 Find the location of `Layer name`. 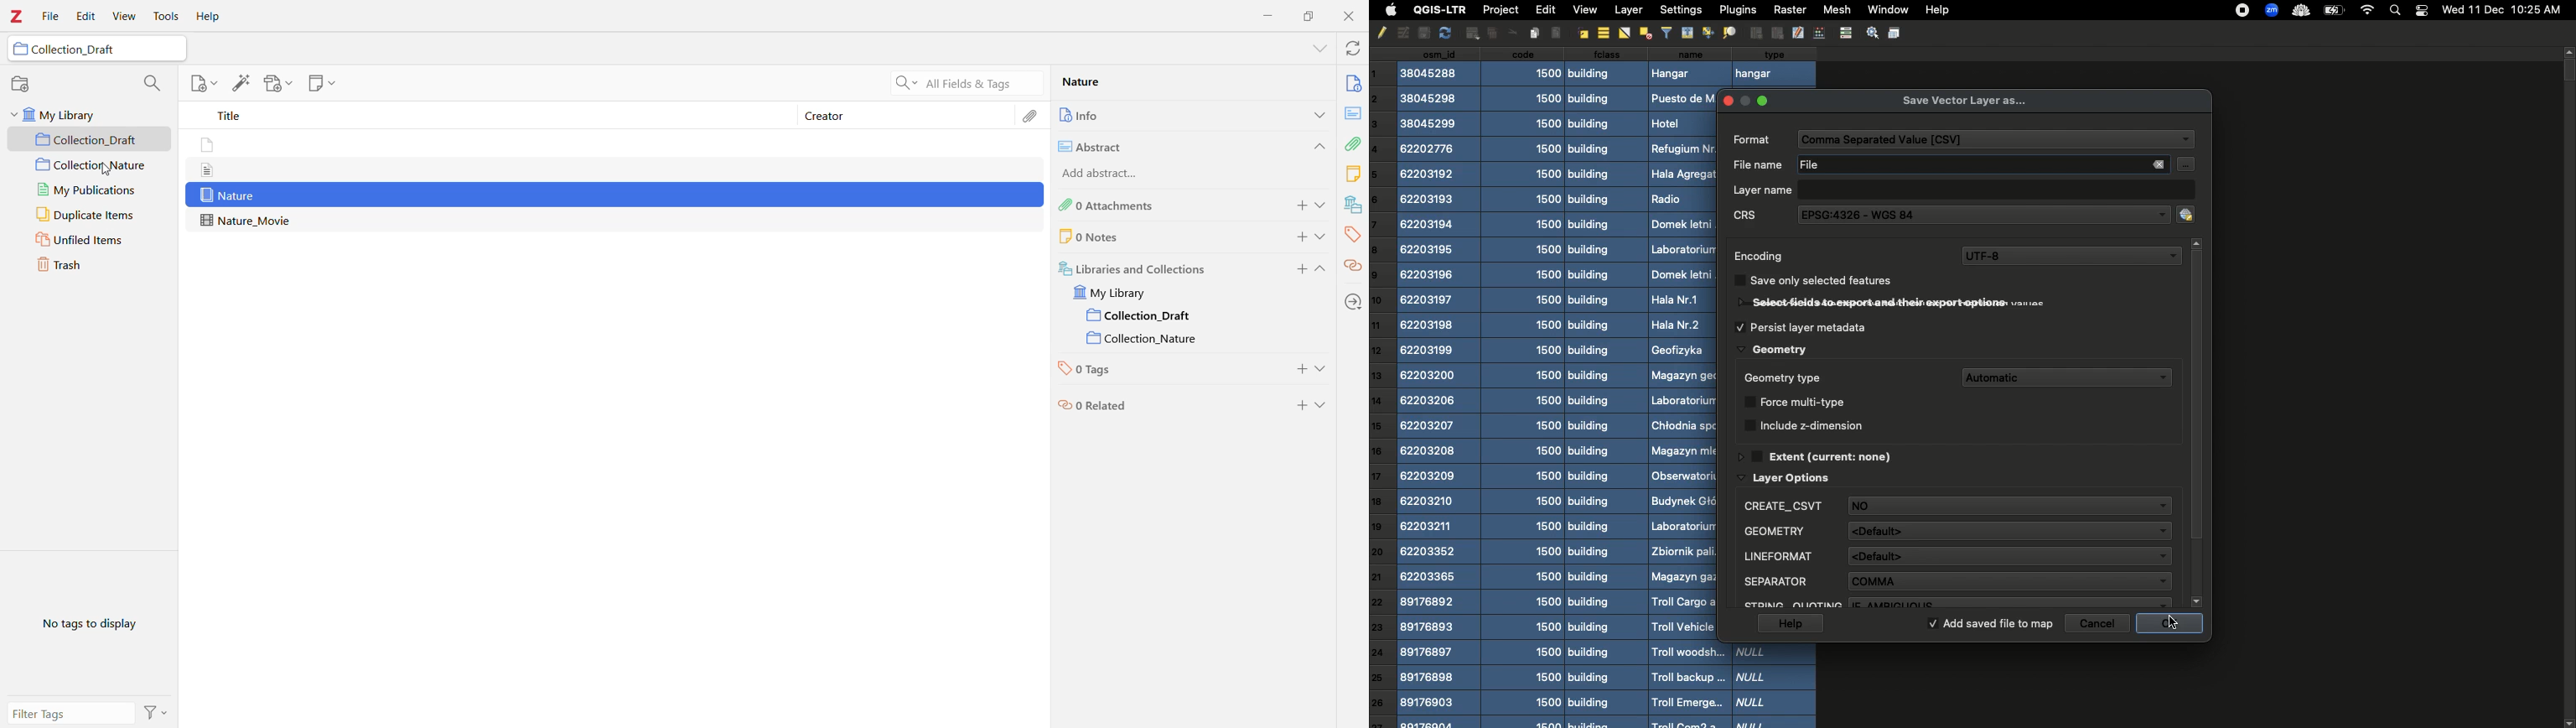

Layer name is located at coordinates (1961, 190).